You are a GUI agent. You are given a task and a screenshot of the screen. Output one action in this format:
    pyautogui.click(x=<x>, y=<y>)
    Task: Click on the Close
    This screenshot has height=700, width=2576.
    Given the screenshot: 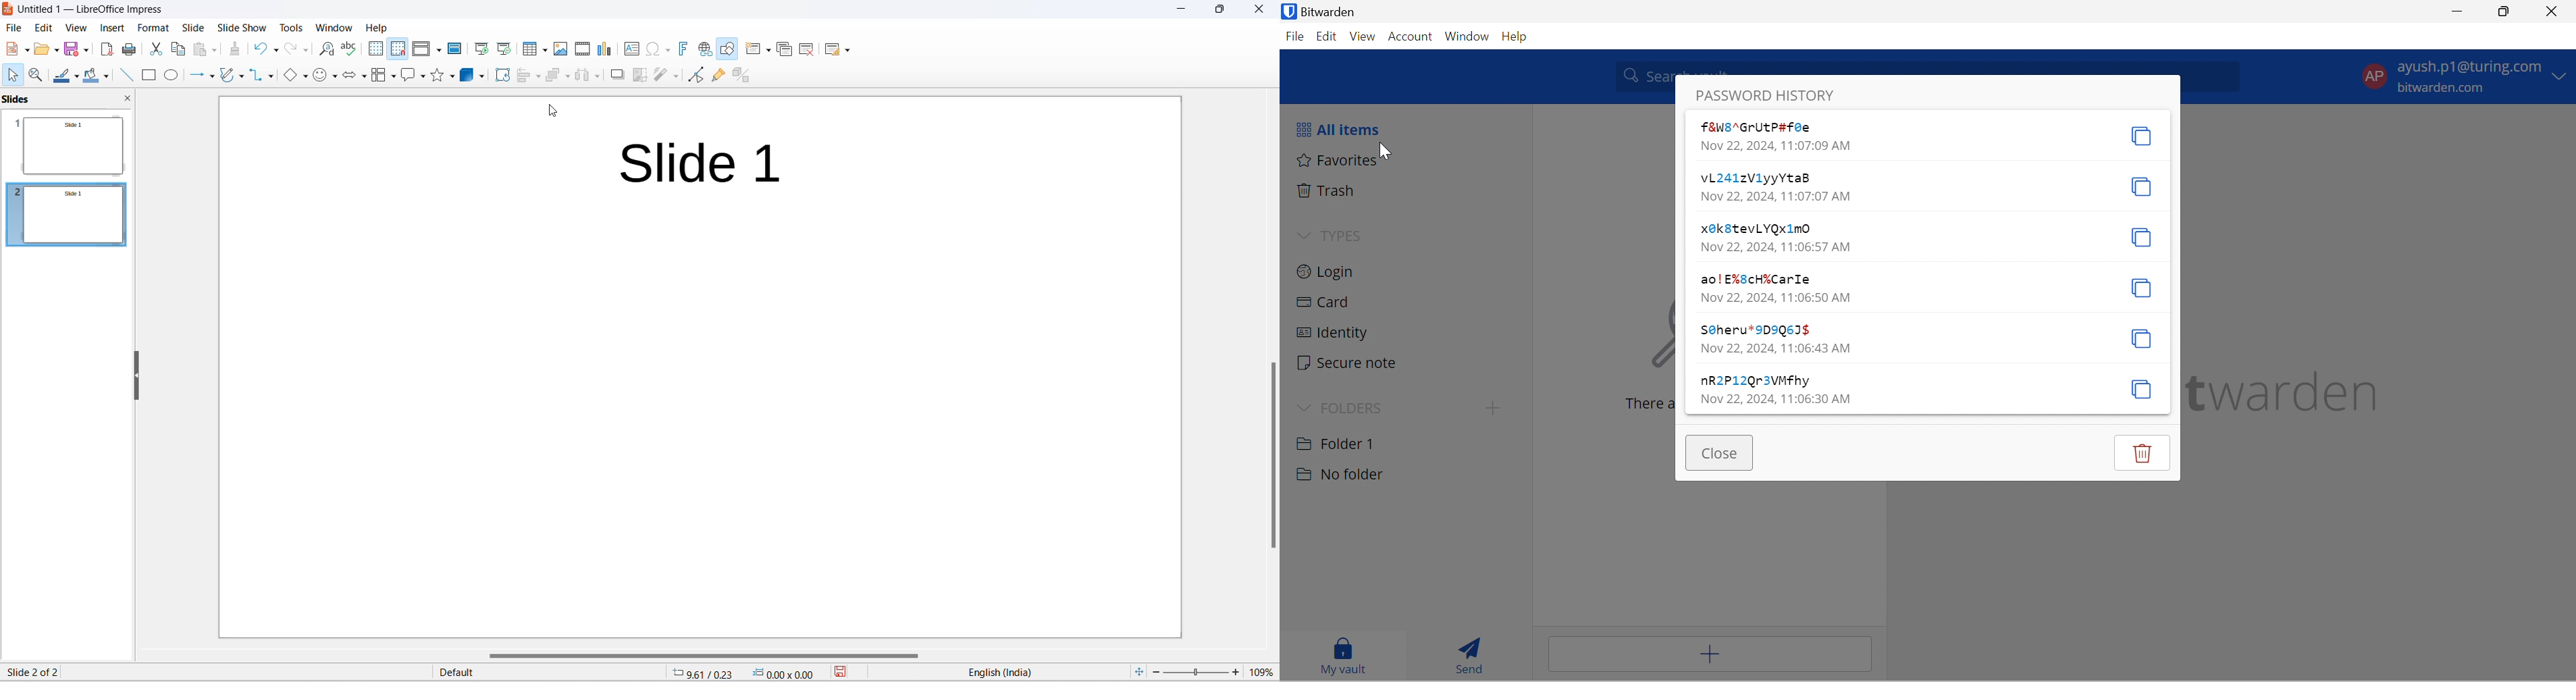 What is the action you would take?
    pyautogui.click(x=1723, y=454)
    